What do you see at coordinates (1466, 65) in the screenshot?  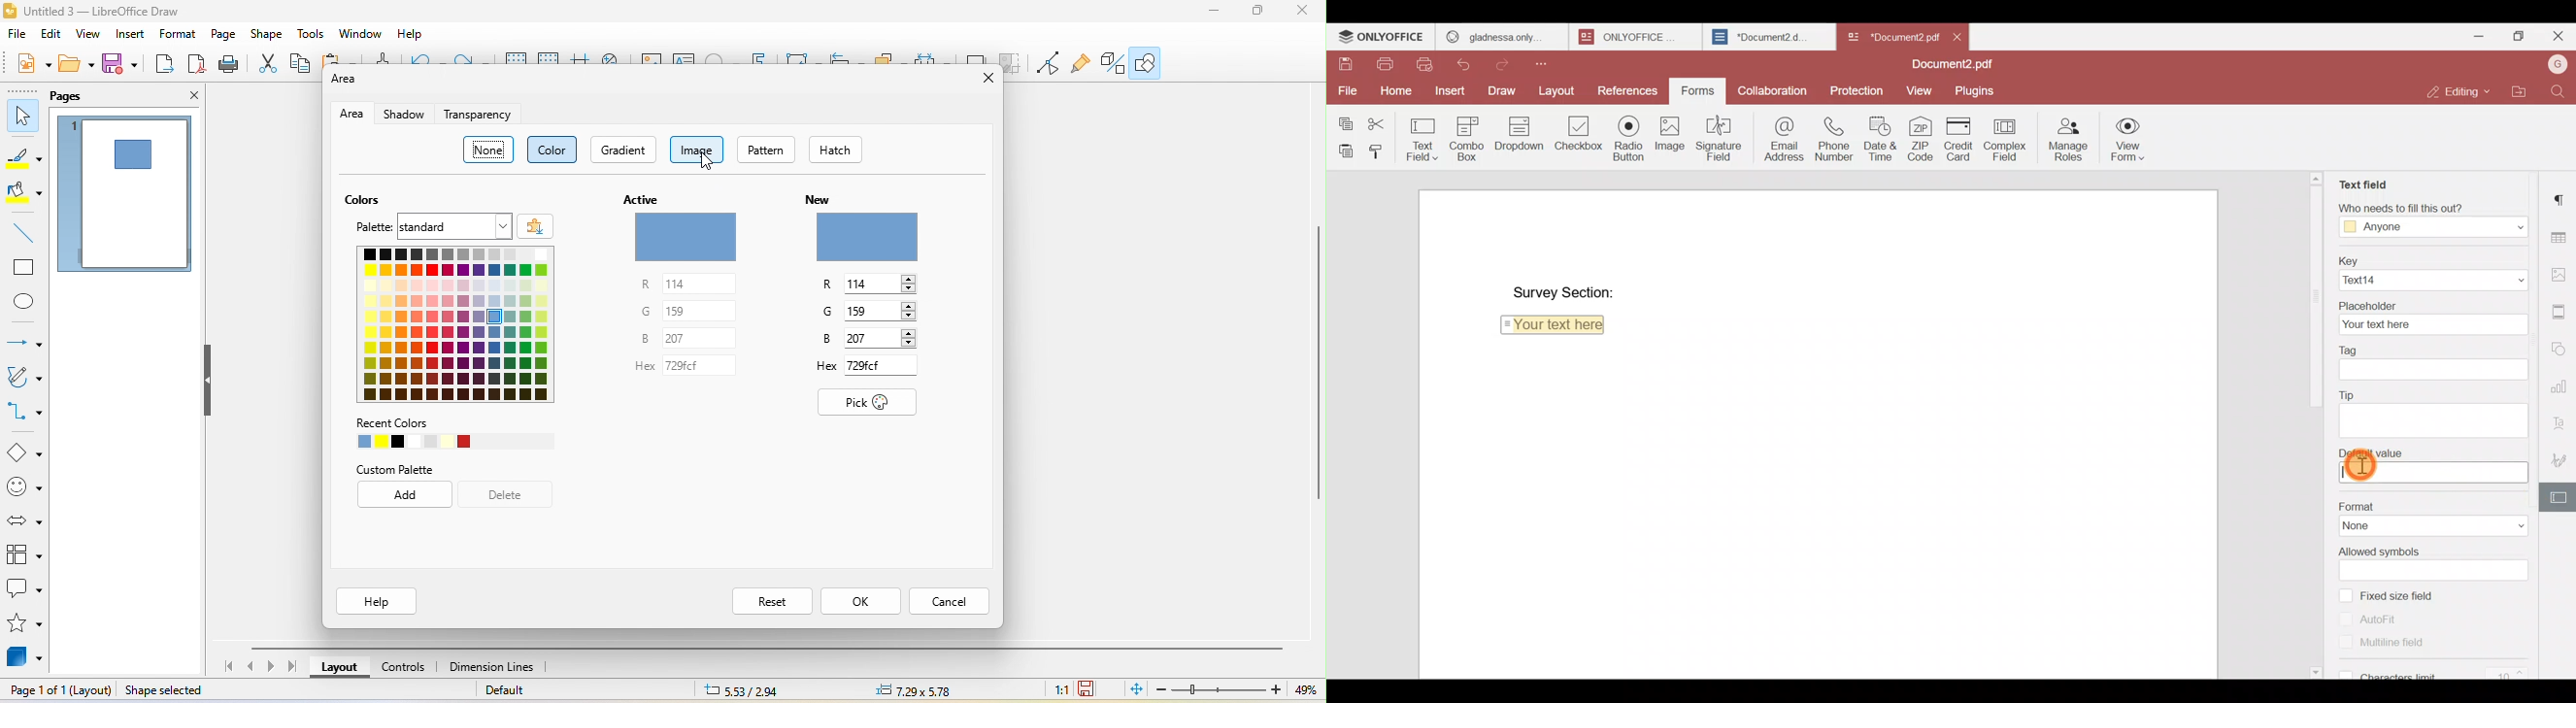 I see `Undo` at bounding box center [1466, 65].